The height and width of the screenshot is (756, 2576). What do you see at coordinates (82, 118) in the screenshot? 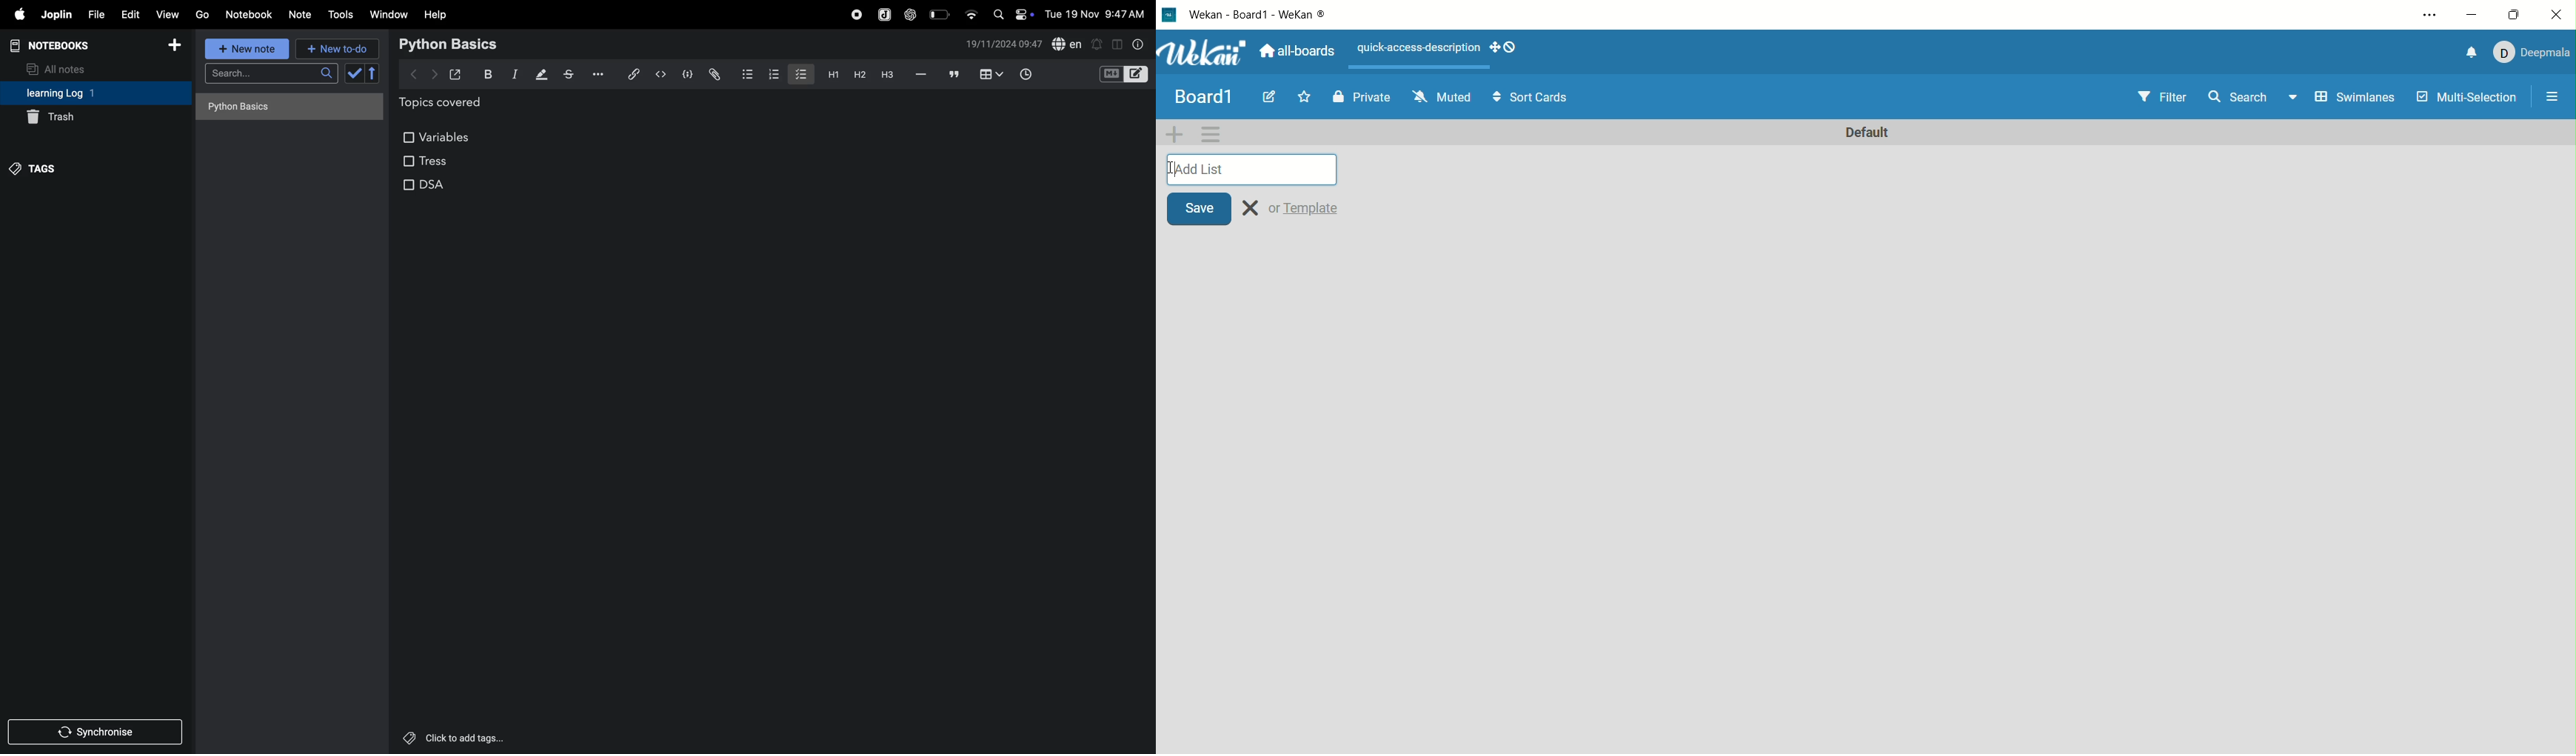
I see `trash` at bounding box center [82, 118].